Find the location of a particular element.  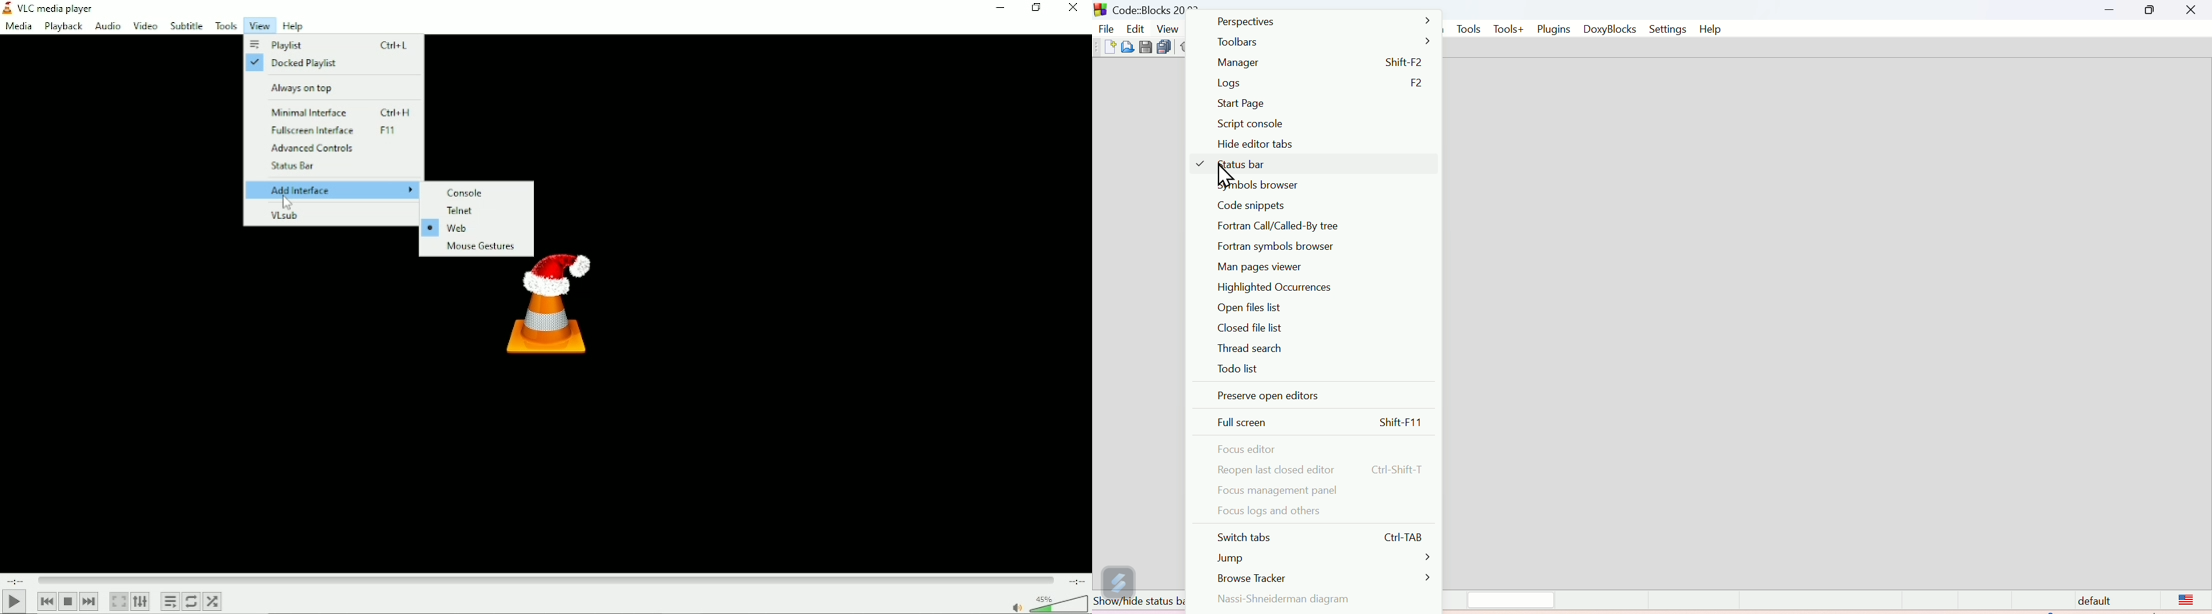

help is located at coordinates (1711, 29).